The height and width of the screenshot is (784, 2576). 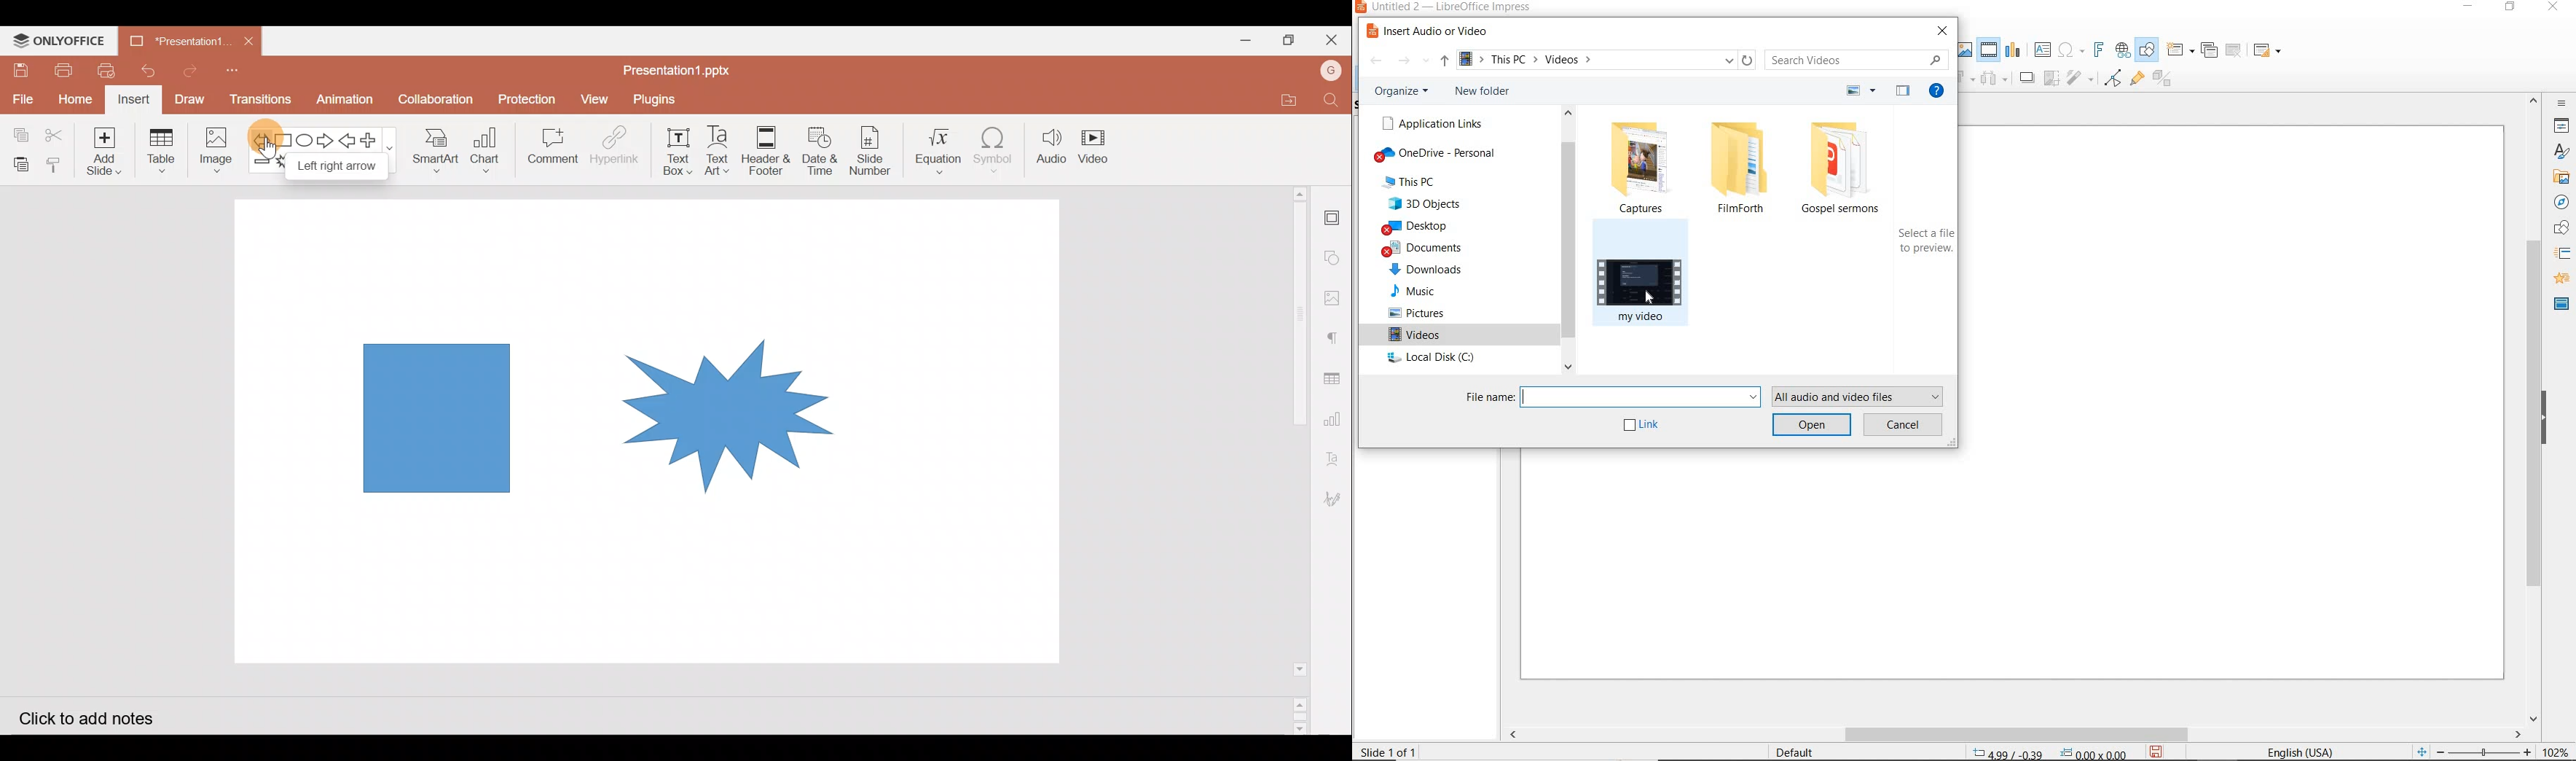 What do you see at coordinates (658, 100) in the screenshot?
I see `Plugins` at bounding box center [658, 100].